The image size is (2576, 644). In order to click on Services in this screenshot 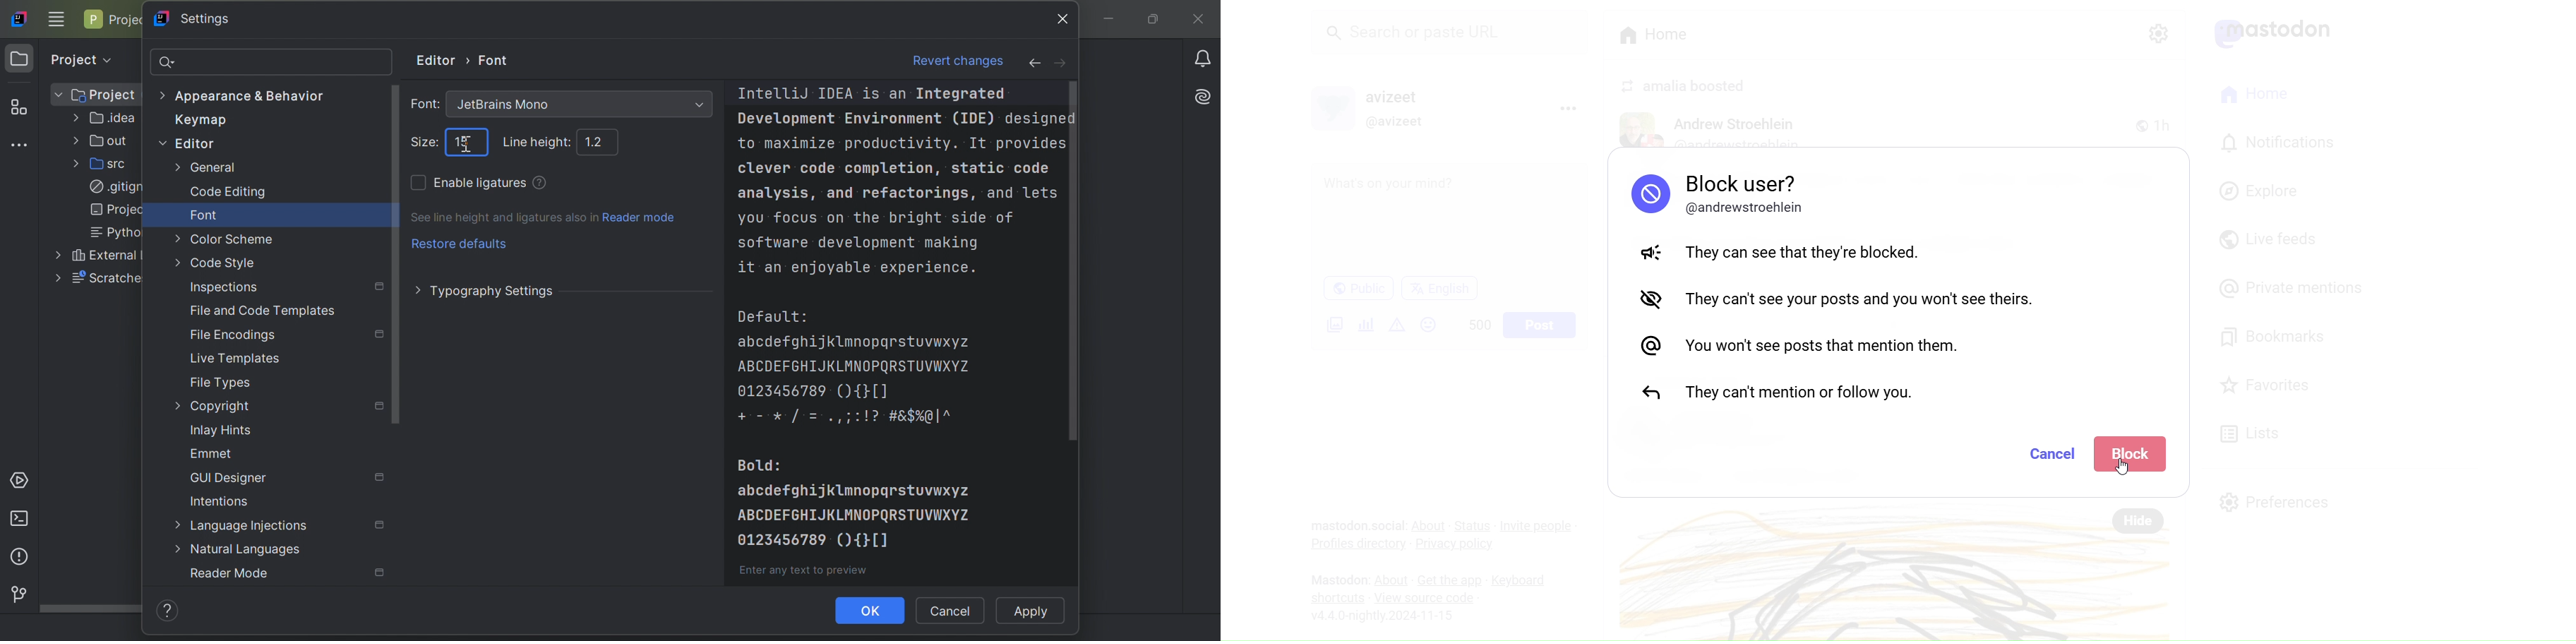, I will do `click(22, 479)`.